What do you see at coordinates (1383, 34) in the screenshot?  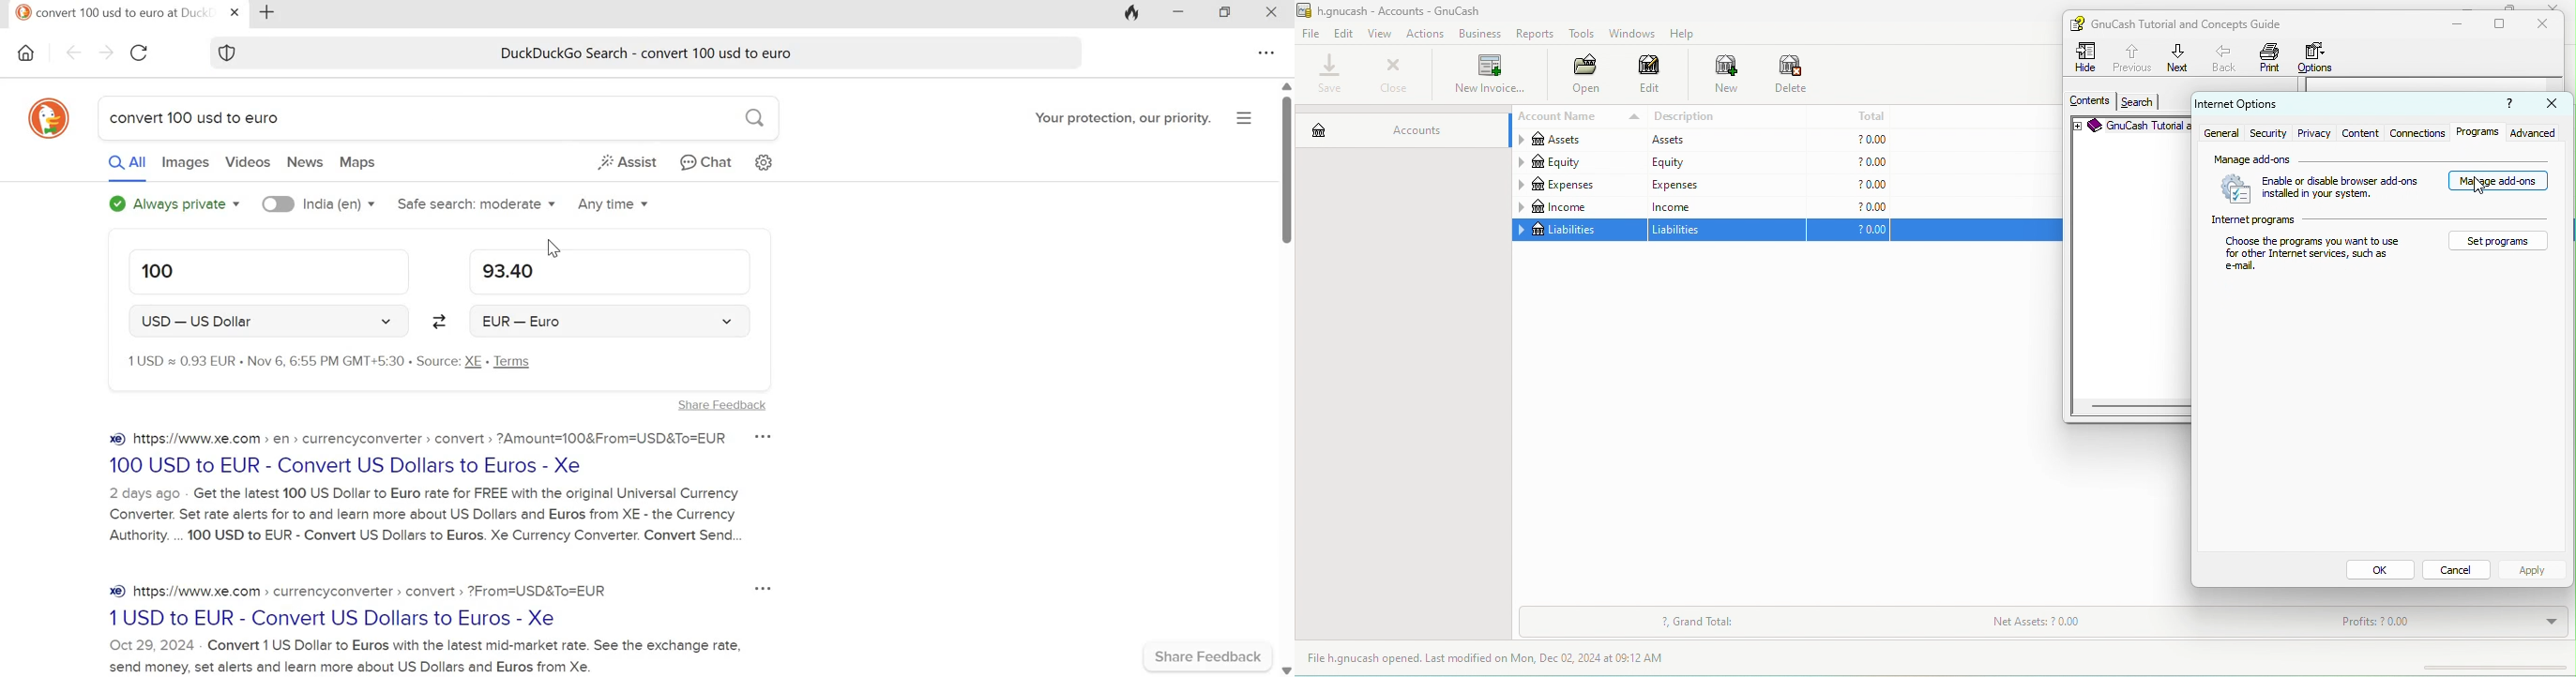 I see `view` at bounding box center [1383, 34].